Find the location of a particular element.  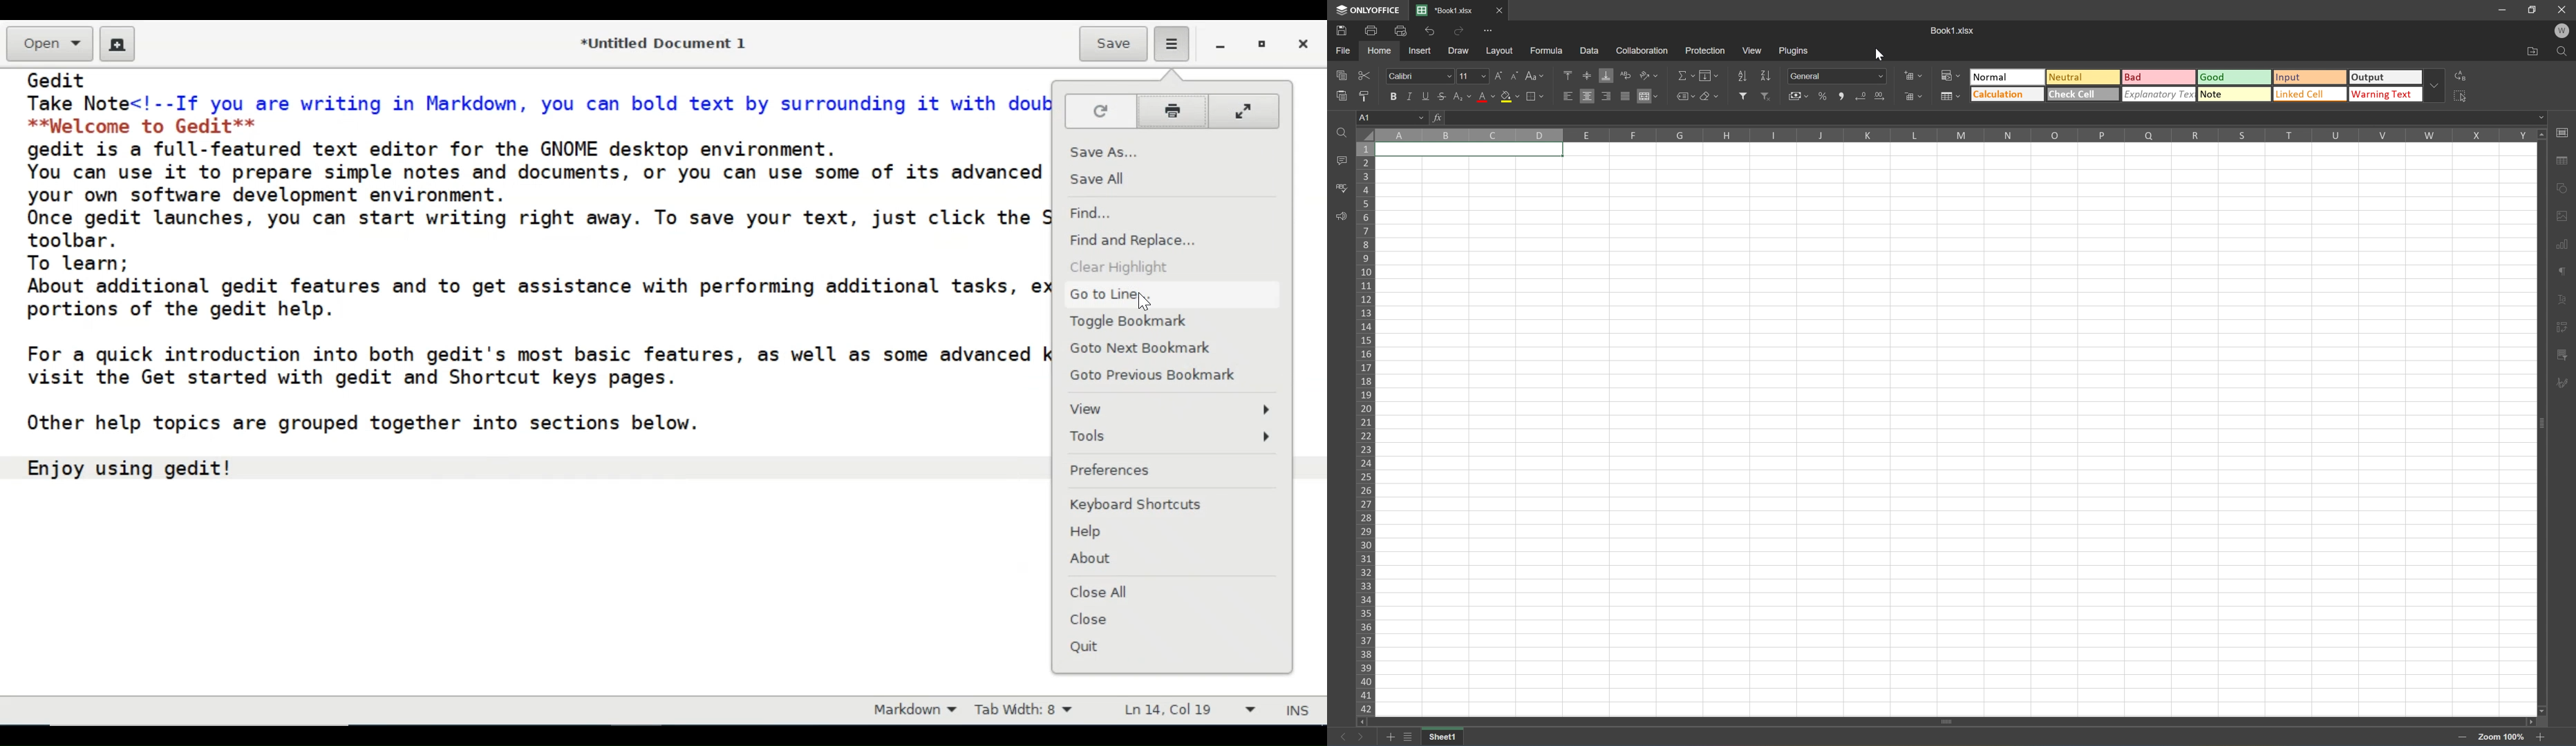

Goto Next Bookmark is located at coordinates (1140, 349).